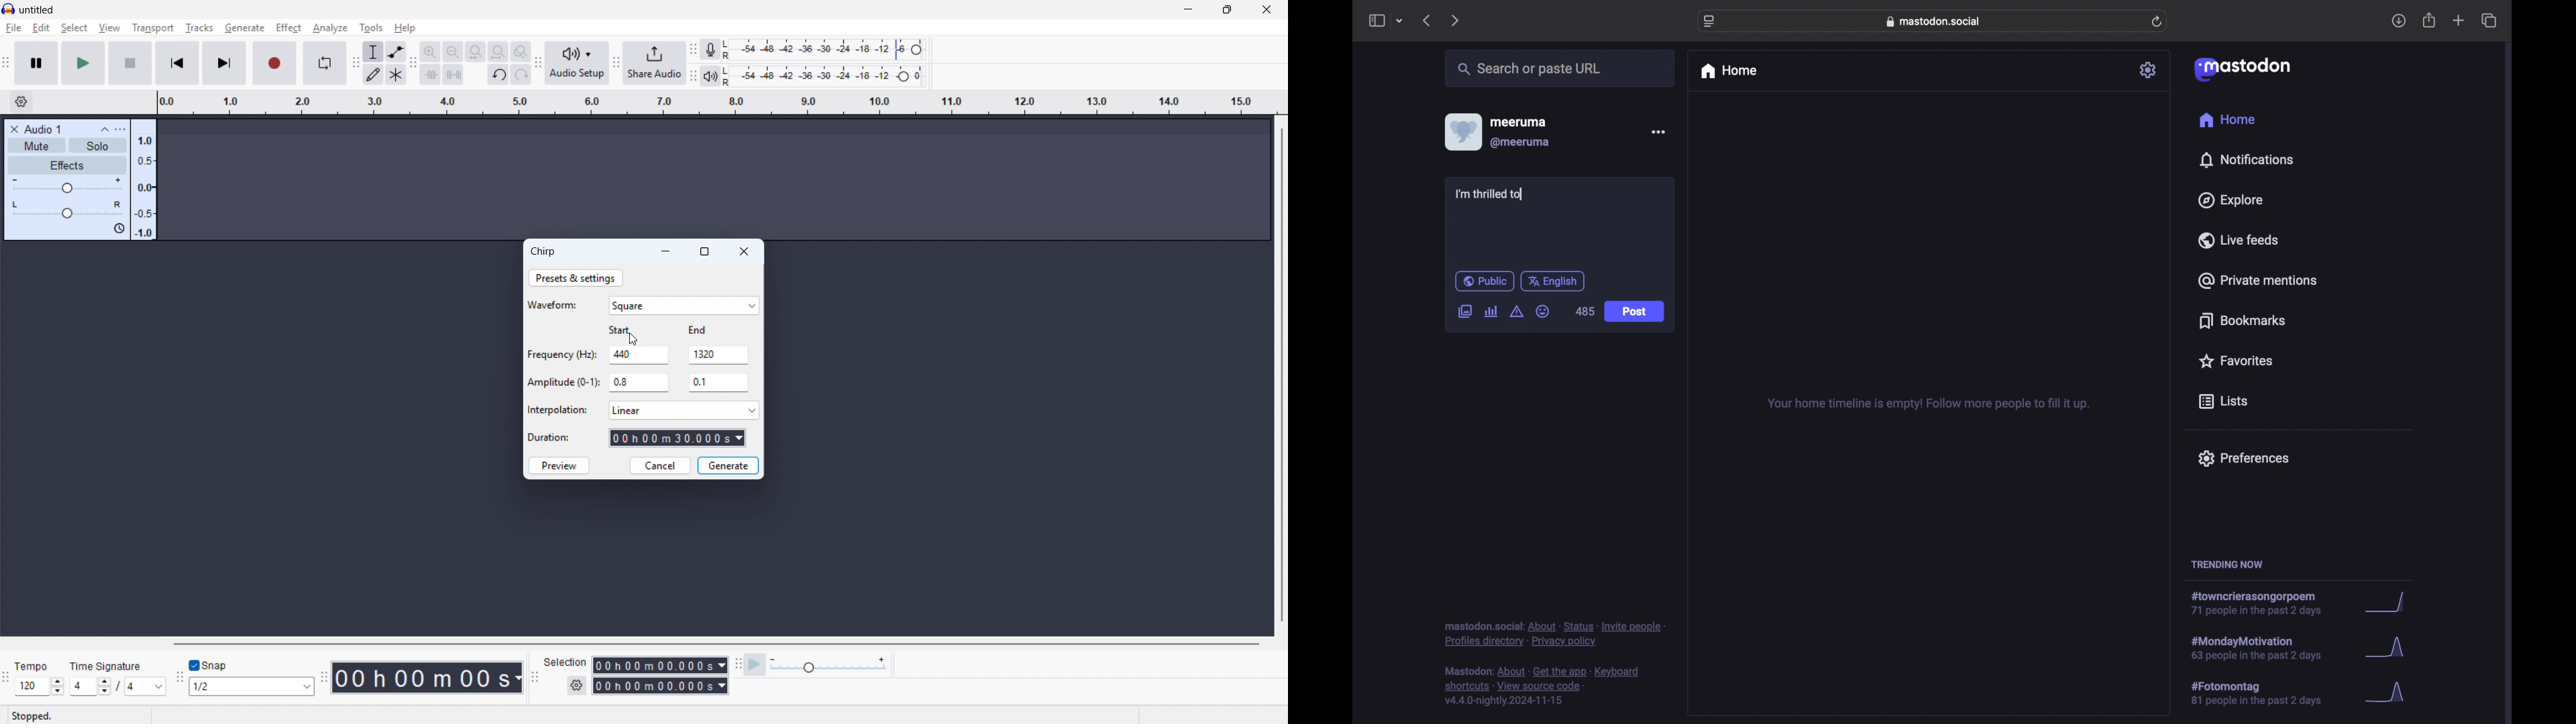  Describe the element at coordinates (739, 663) in the screenshot. I see `Play at speed toolbar ` at that location.